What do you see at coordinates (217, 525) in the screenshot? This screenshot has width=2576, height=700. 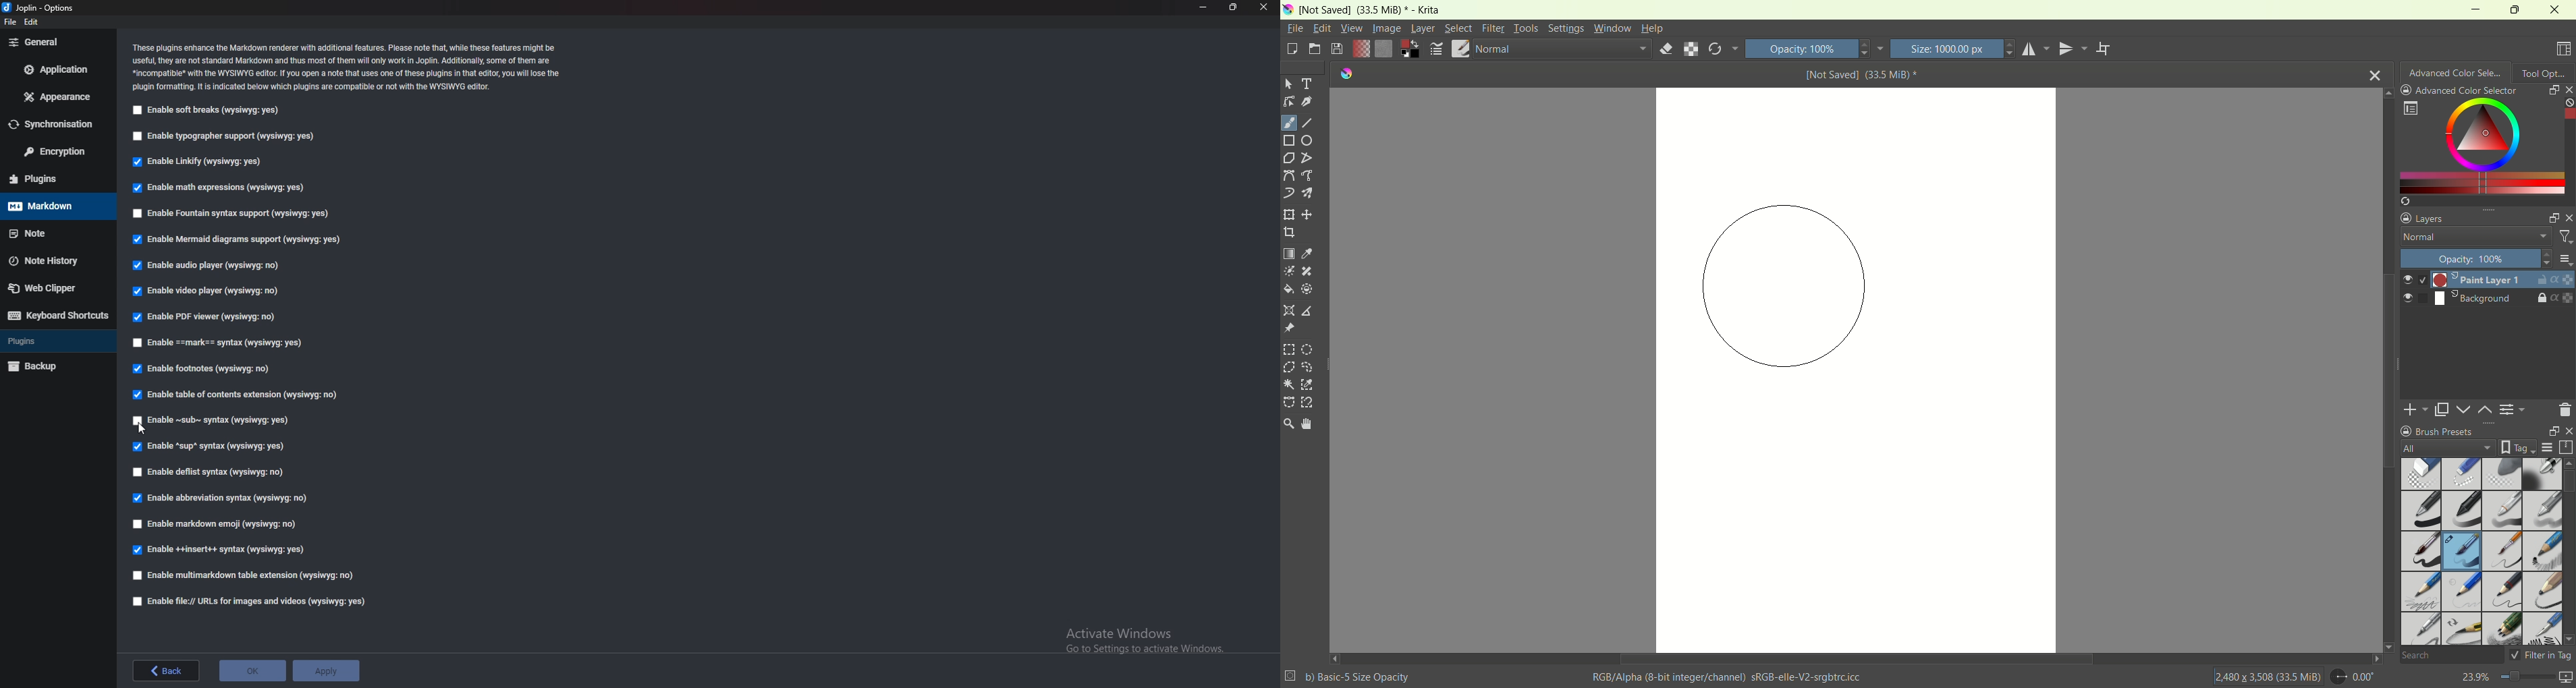 I see `Enable markdown emoji` at bounding box center [217, 525].